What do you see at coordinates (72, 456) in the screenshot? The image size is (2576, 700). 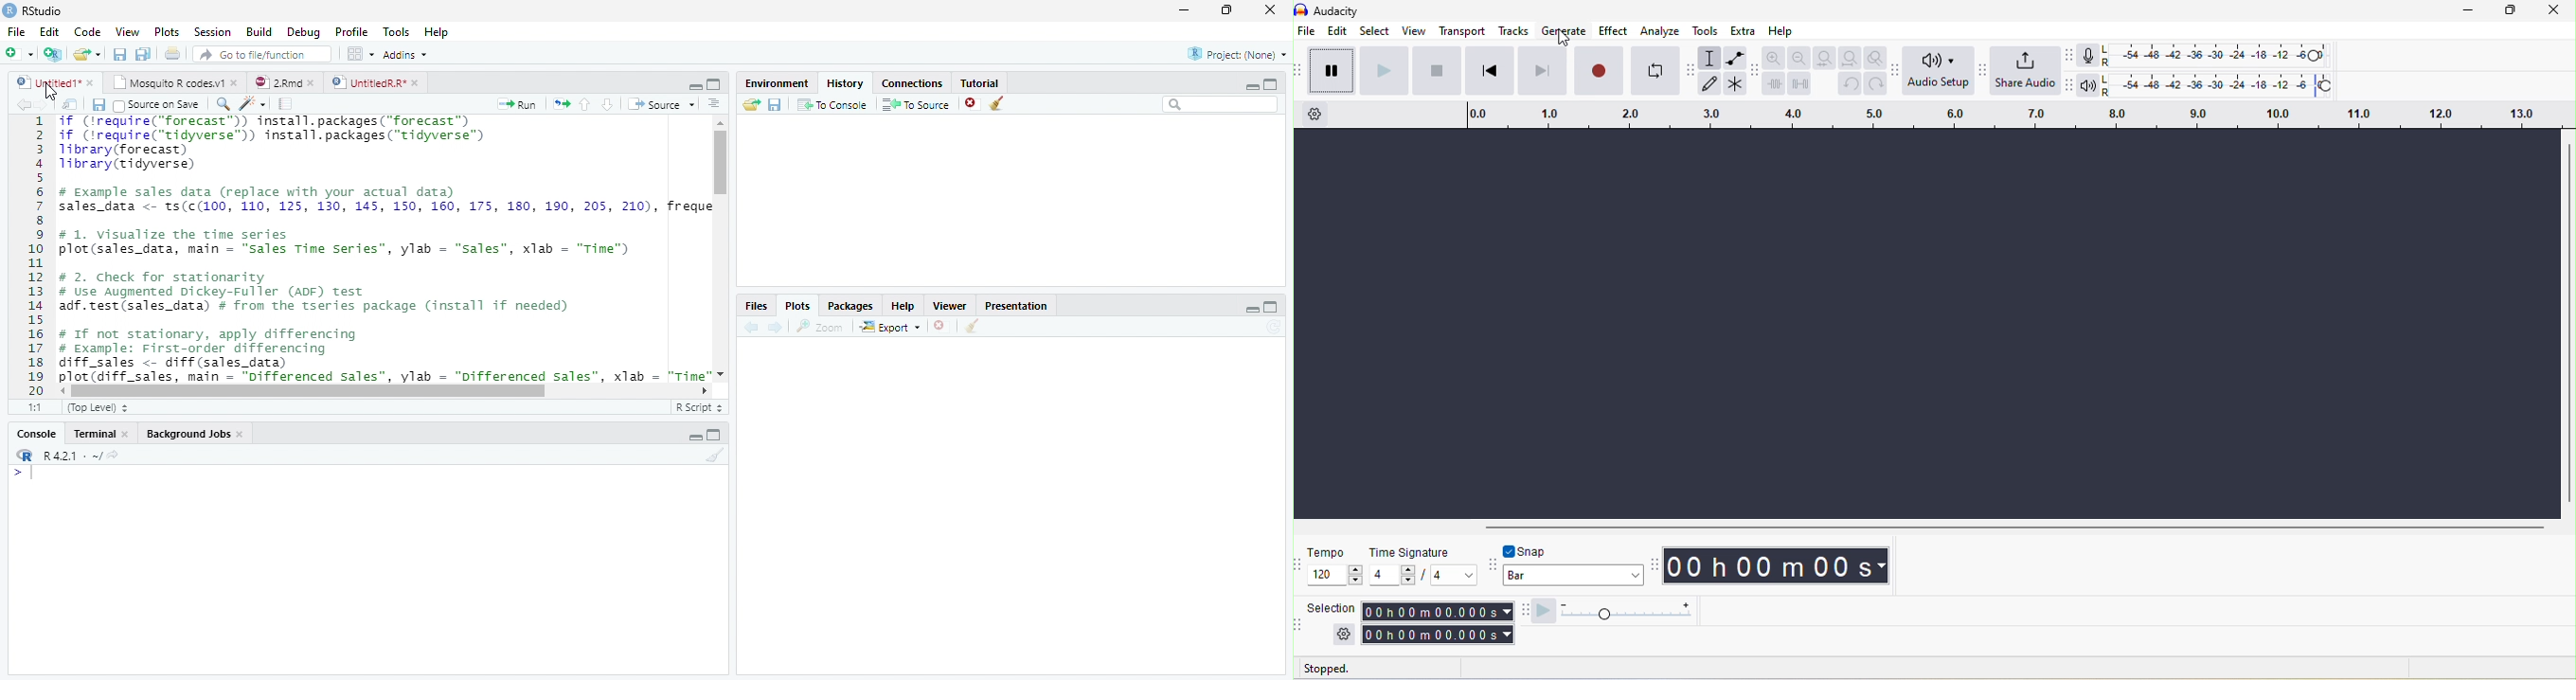 I see `R 4.2.1 . ~ /` at bounding box center [72, 456].